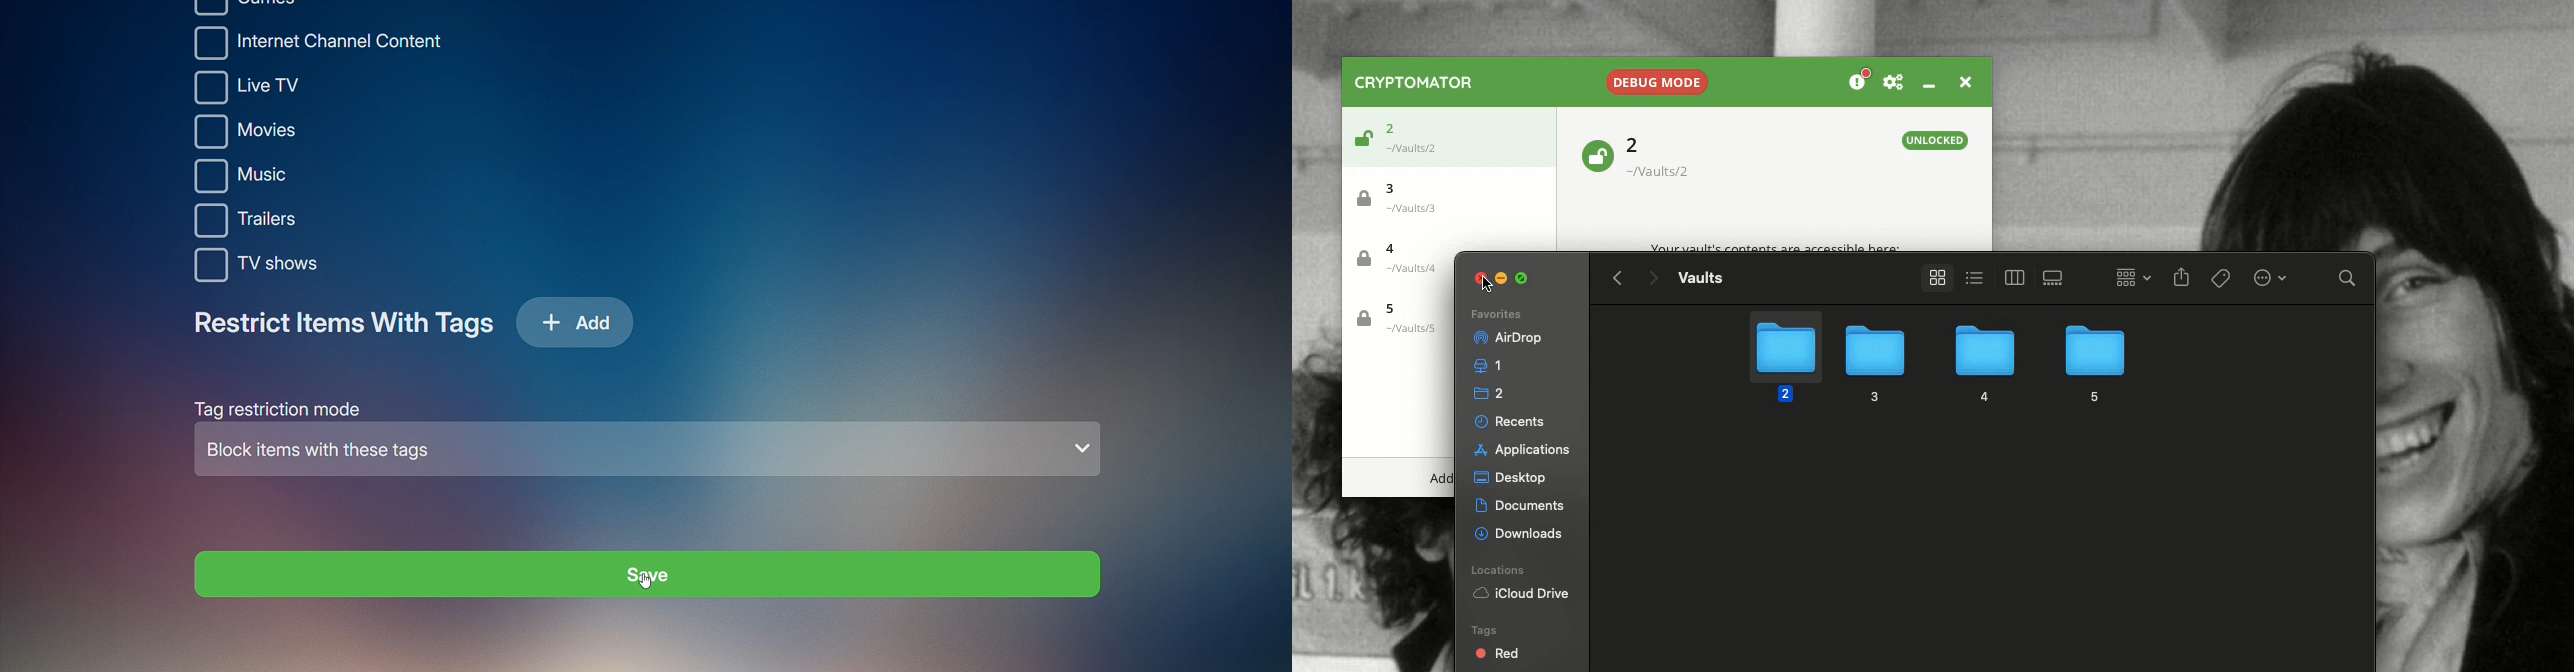 The image size is (2576, 672). Describe the element at coordinates (1441, 479) in the screenshot. I see `Add menu` at that location.